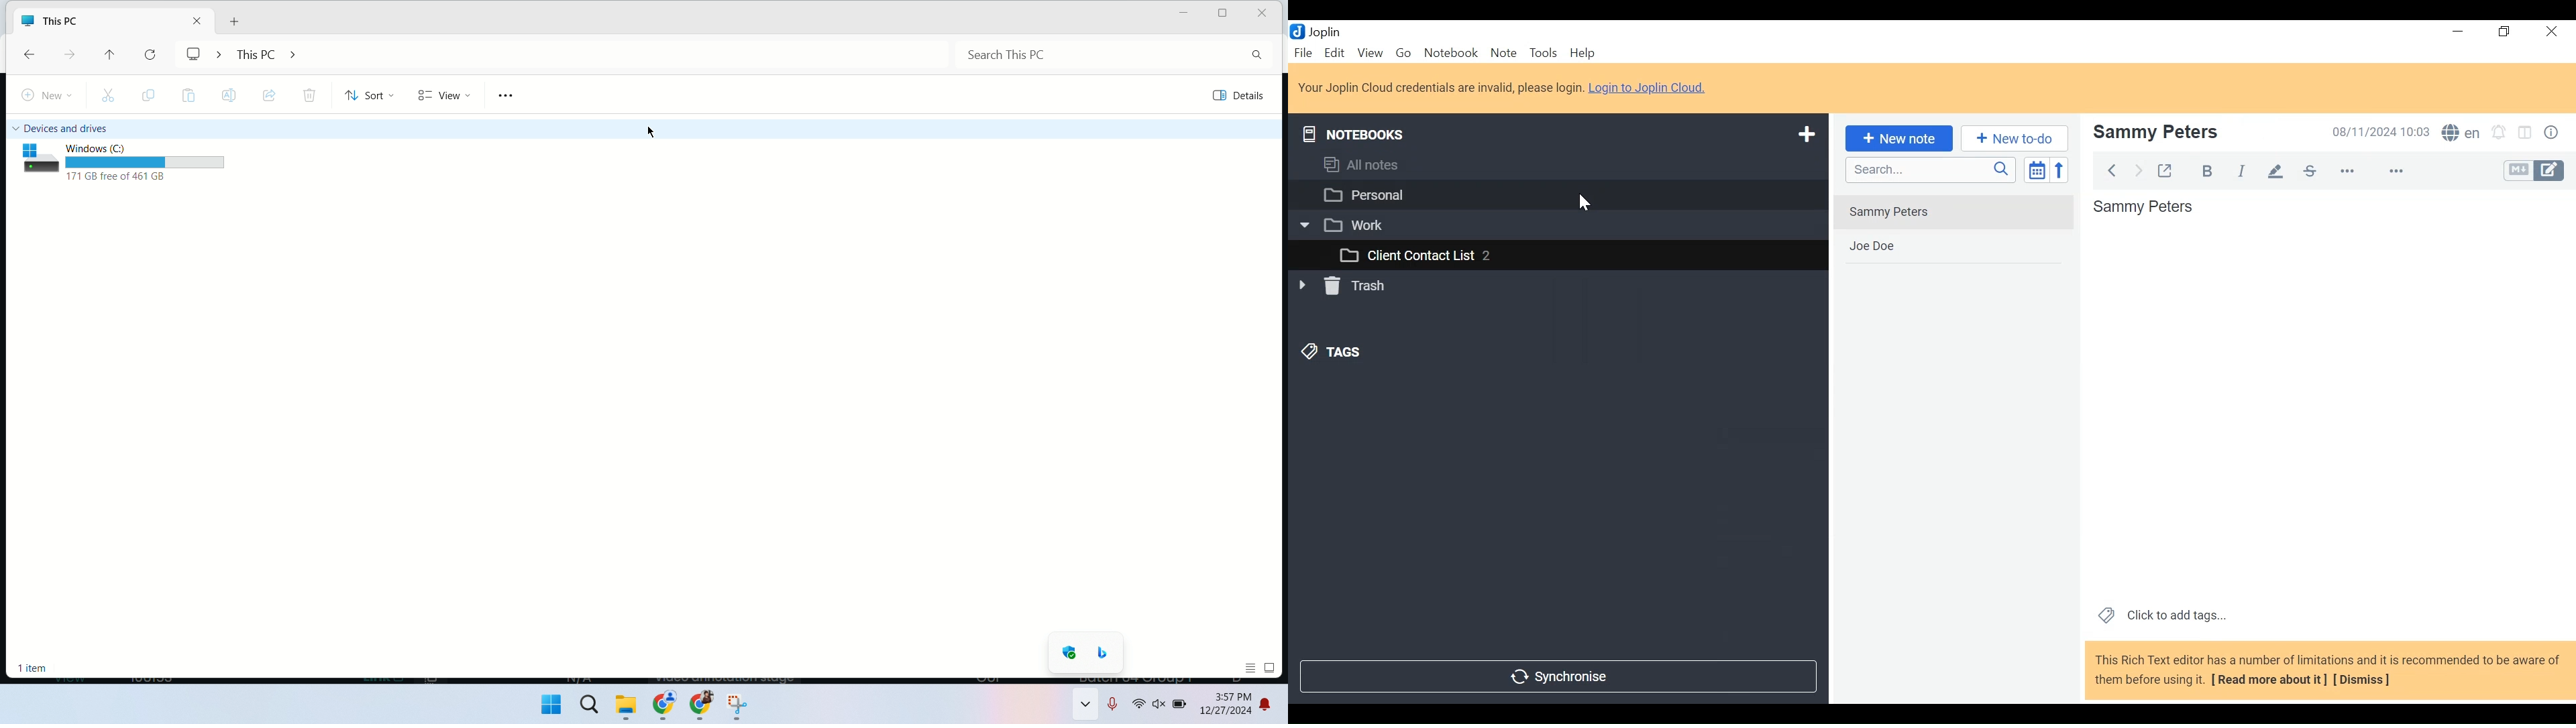 The width and height of the screenshot is (2576, 728). Describe the element at coordinates (2208, 172) in the screenshot. I see `Bold` at that location.